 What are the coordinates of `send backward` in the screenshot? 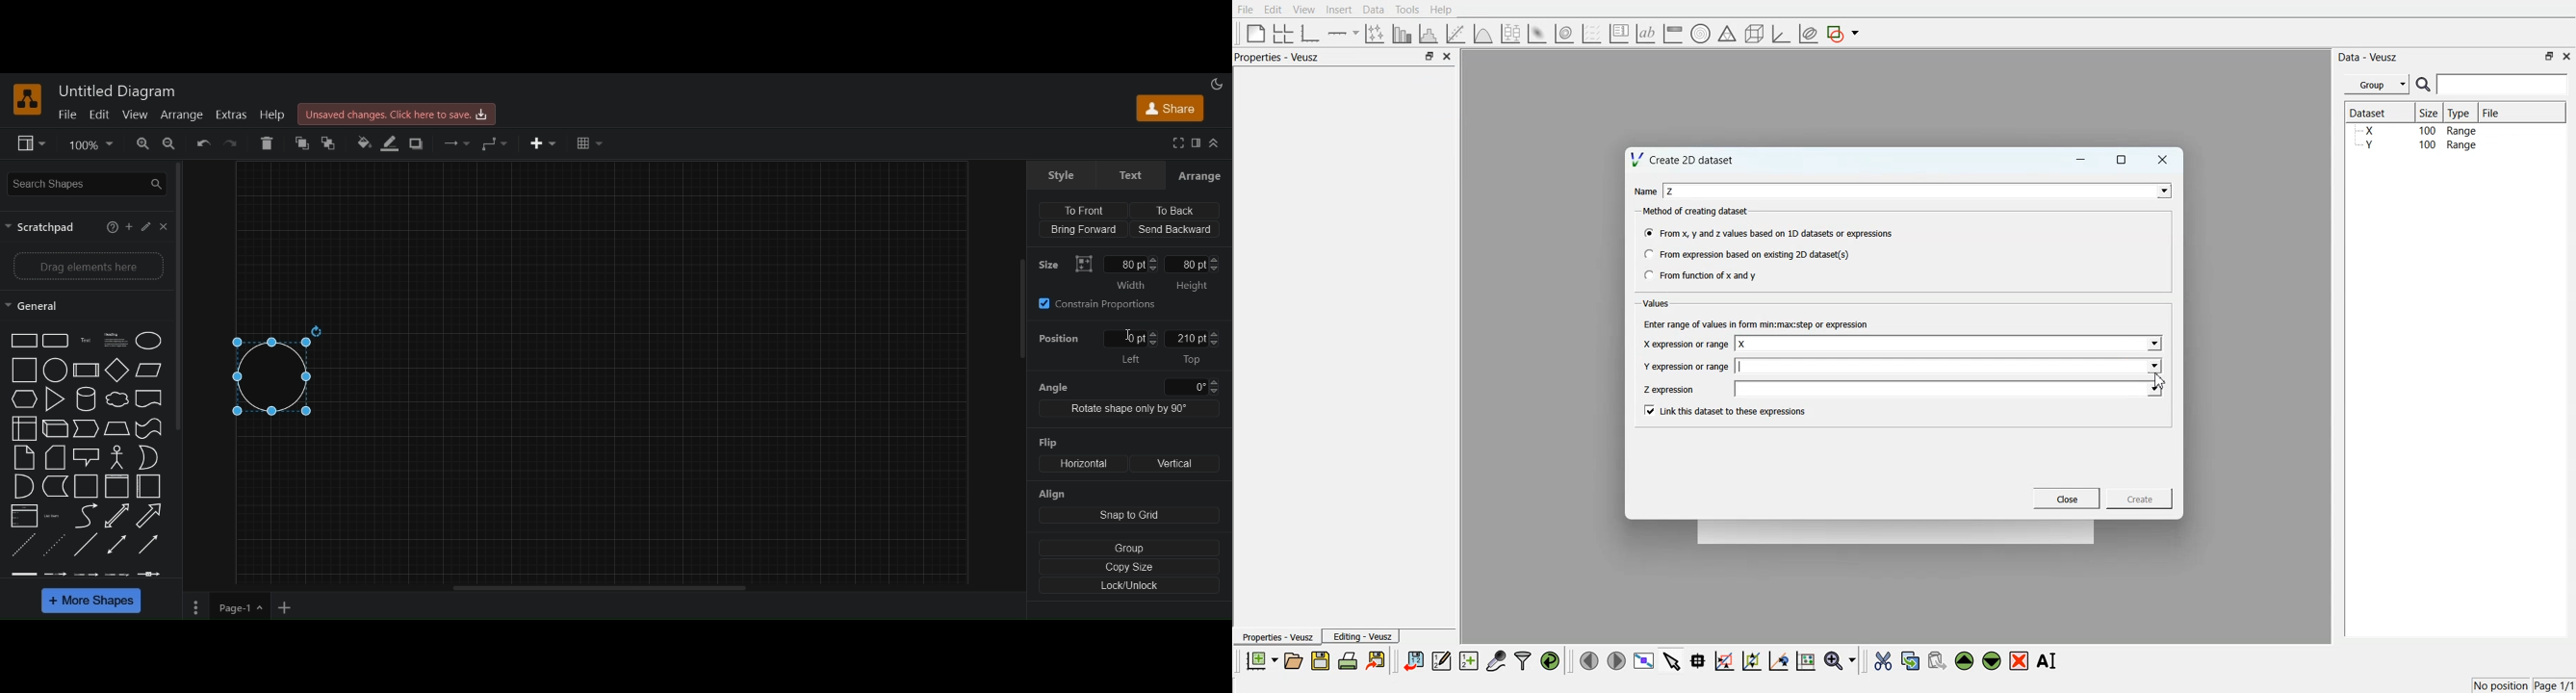 It's located at (1175, 229).